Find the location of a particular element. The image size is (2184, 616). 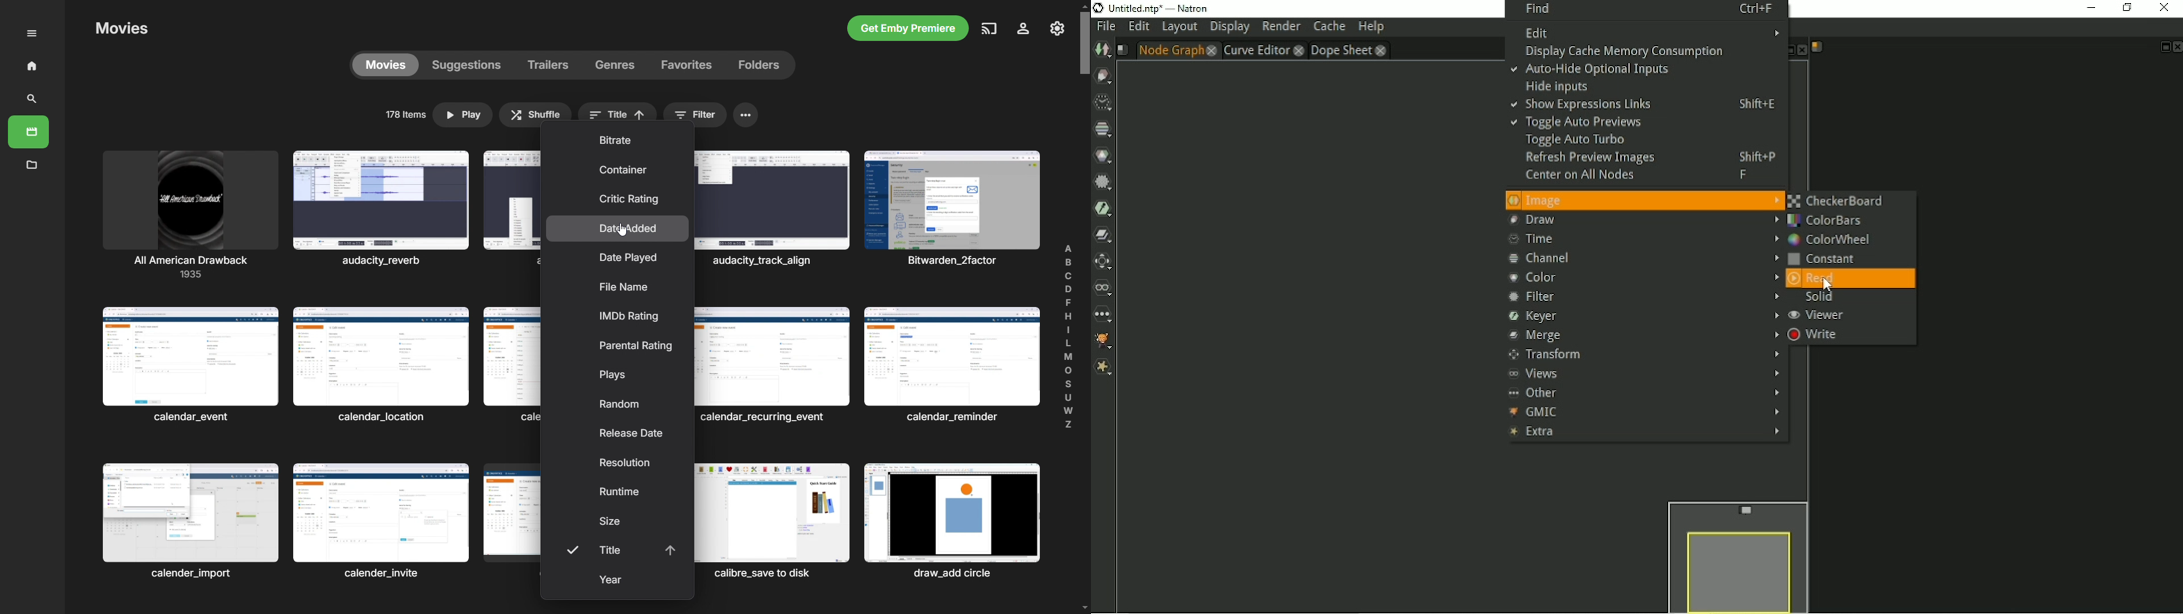

 is located at coordinates (778, 521).